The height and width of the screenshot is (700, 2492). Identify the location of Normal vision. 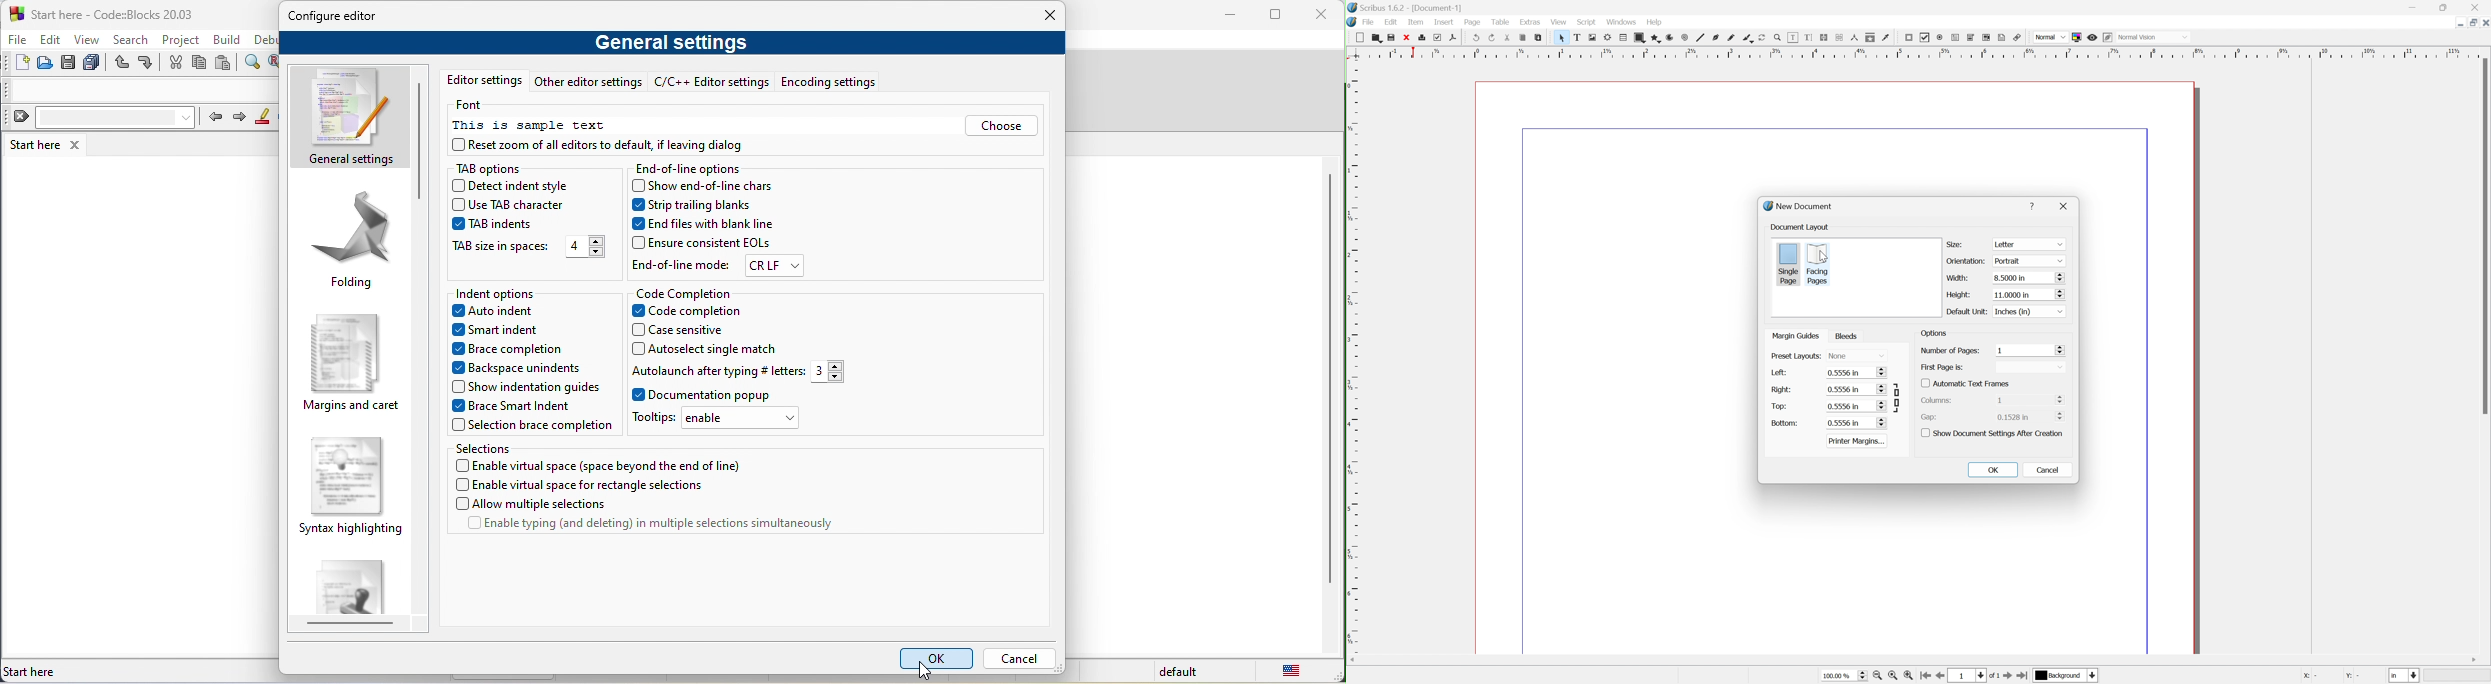
(2158, 37).